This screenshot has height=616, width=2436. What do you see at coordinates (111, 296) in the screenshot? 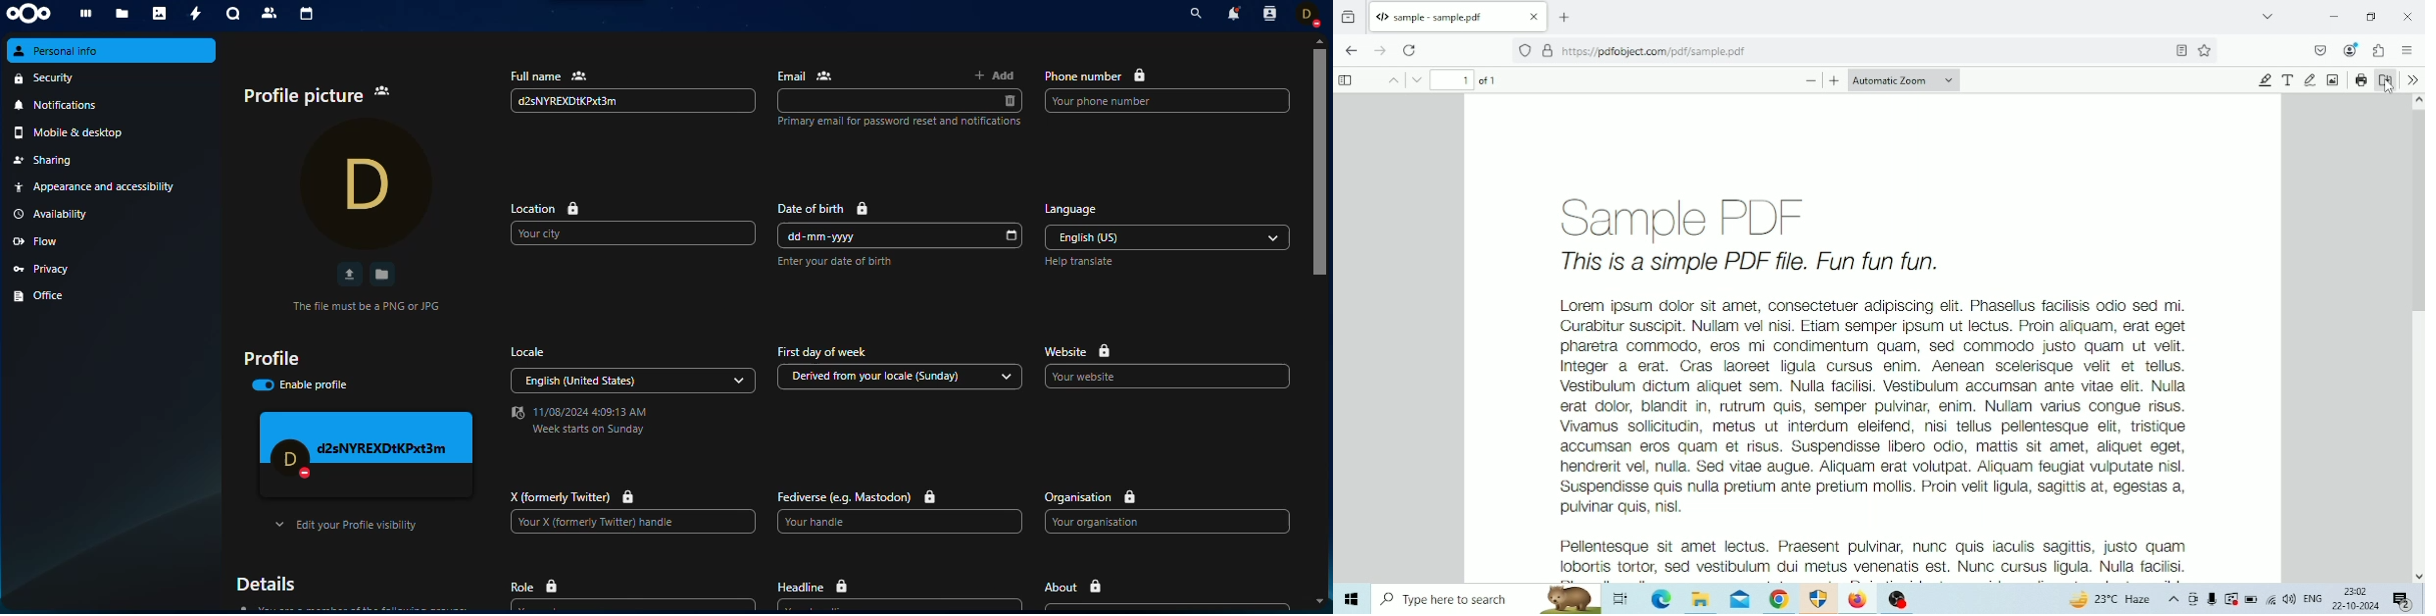
I see `office` at bounding box center [111, 296].